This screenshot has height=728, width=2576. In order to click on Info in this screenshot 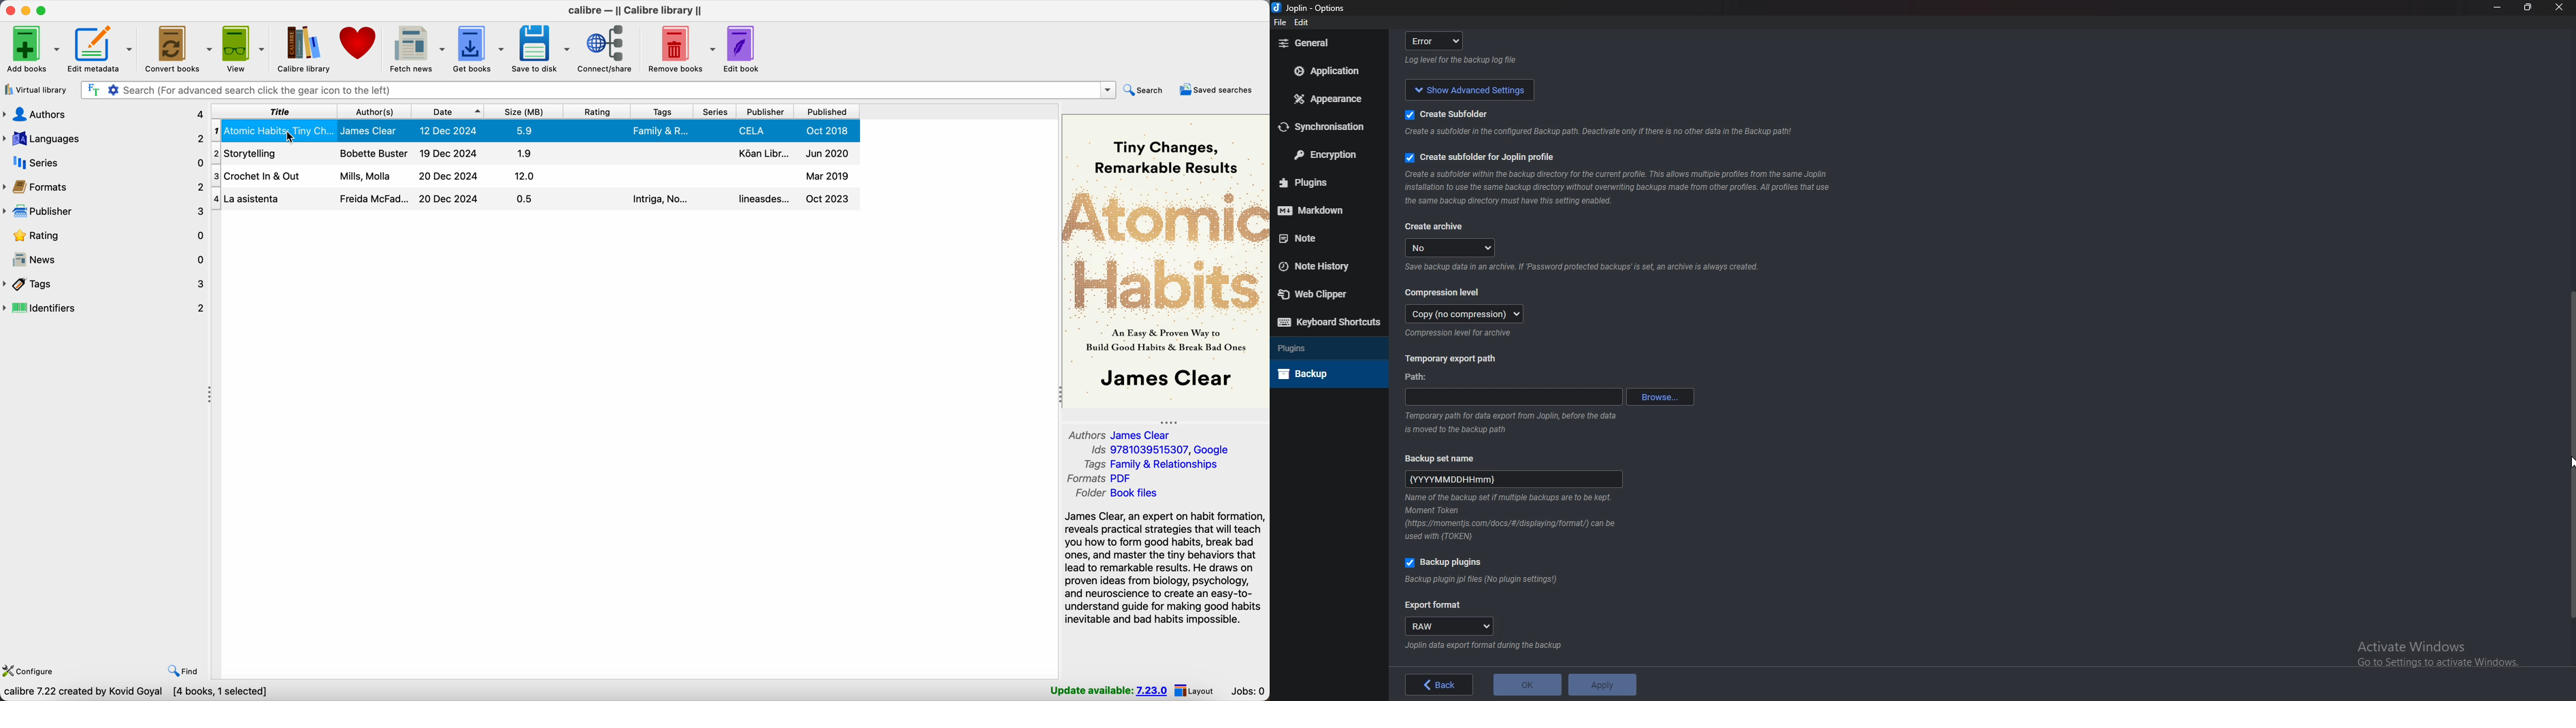, I will do `click(1482, 646)`.